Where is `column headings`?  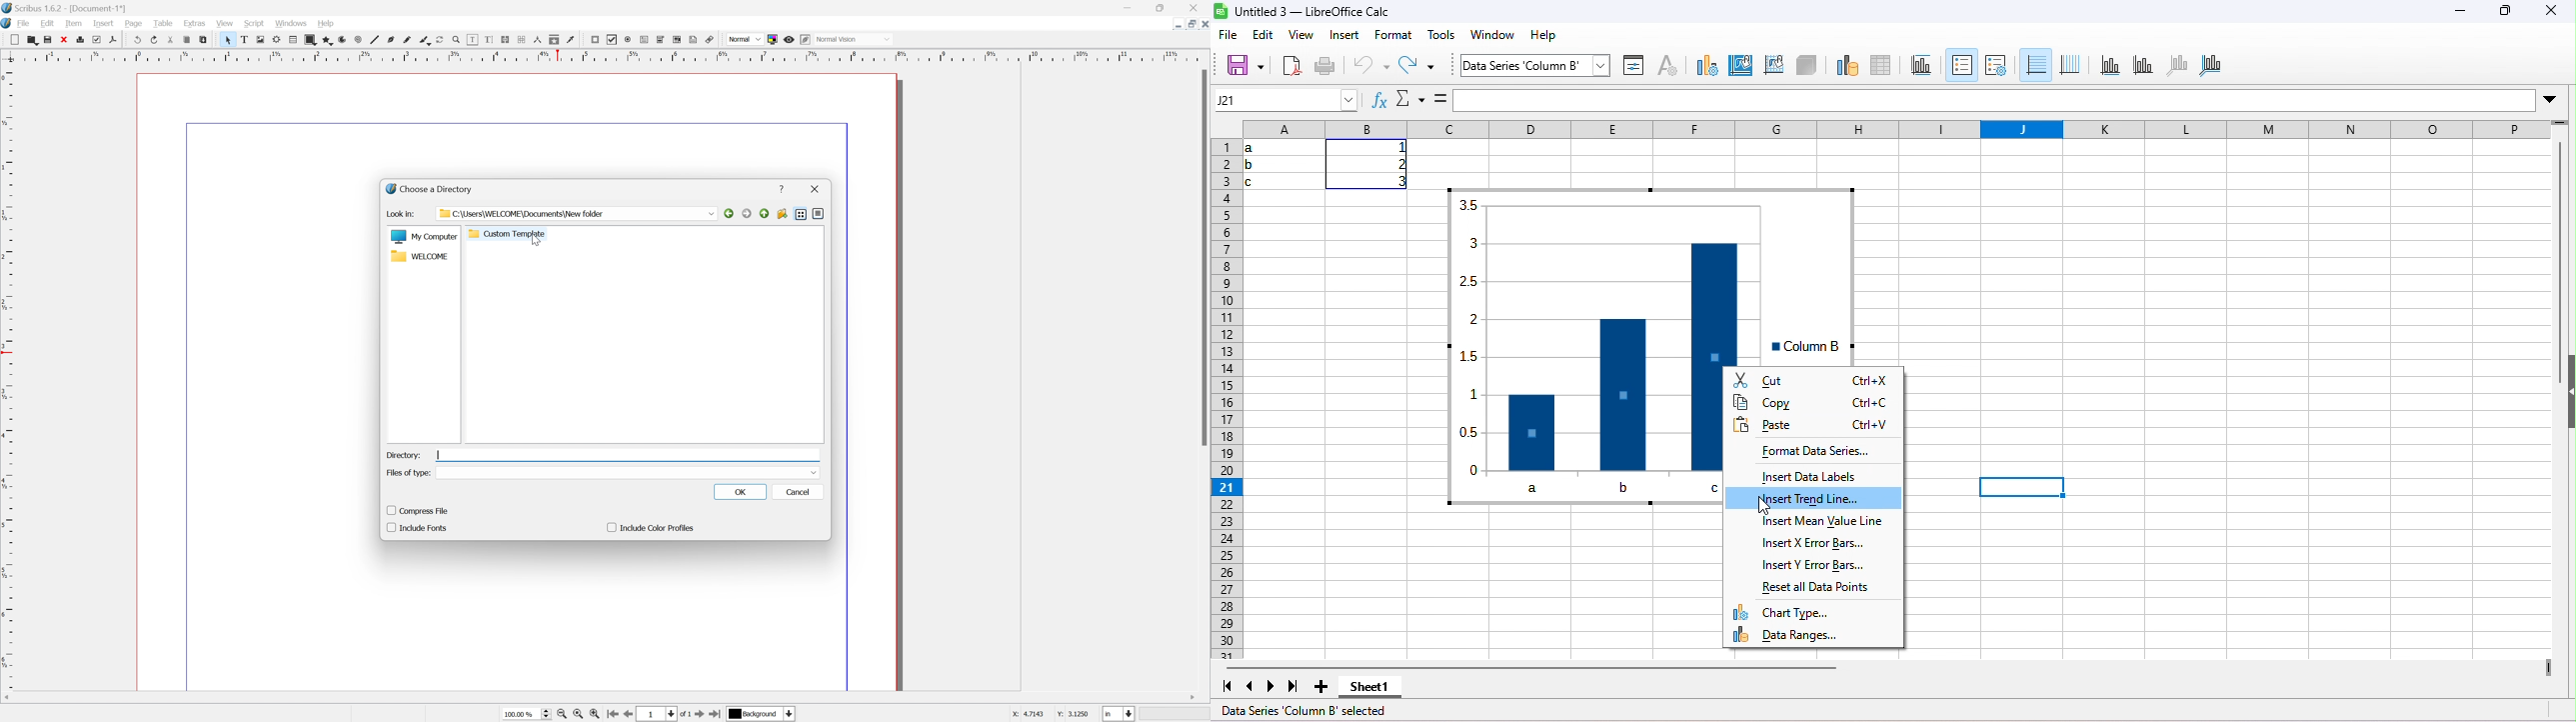
column headings is located at coordinates (1908, 128).